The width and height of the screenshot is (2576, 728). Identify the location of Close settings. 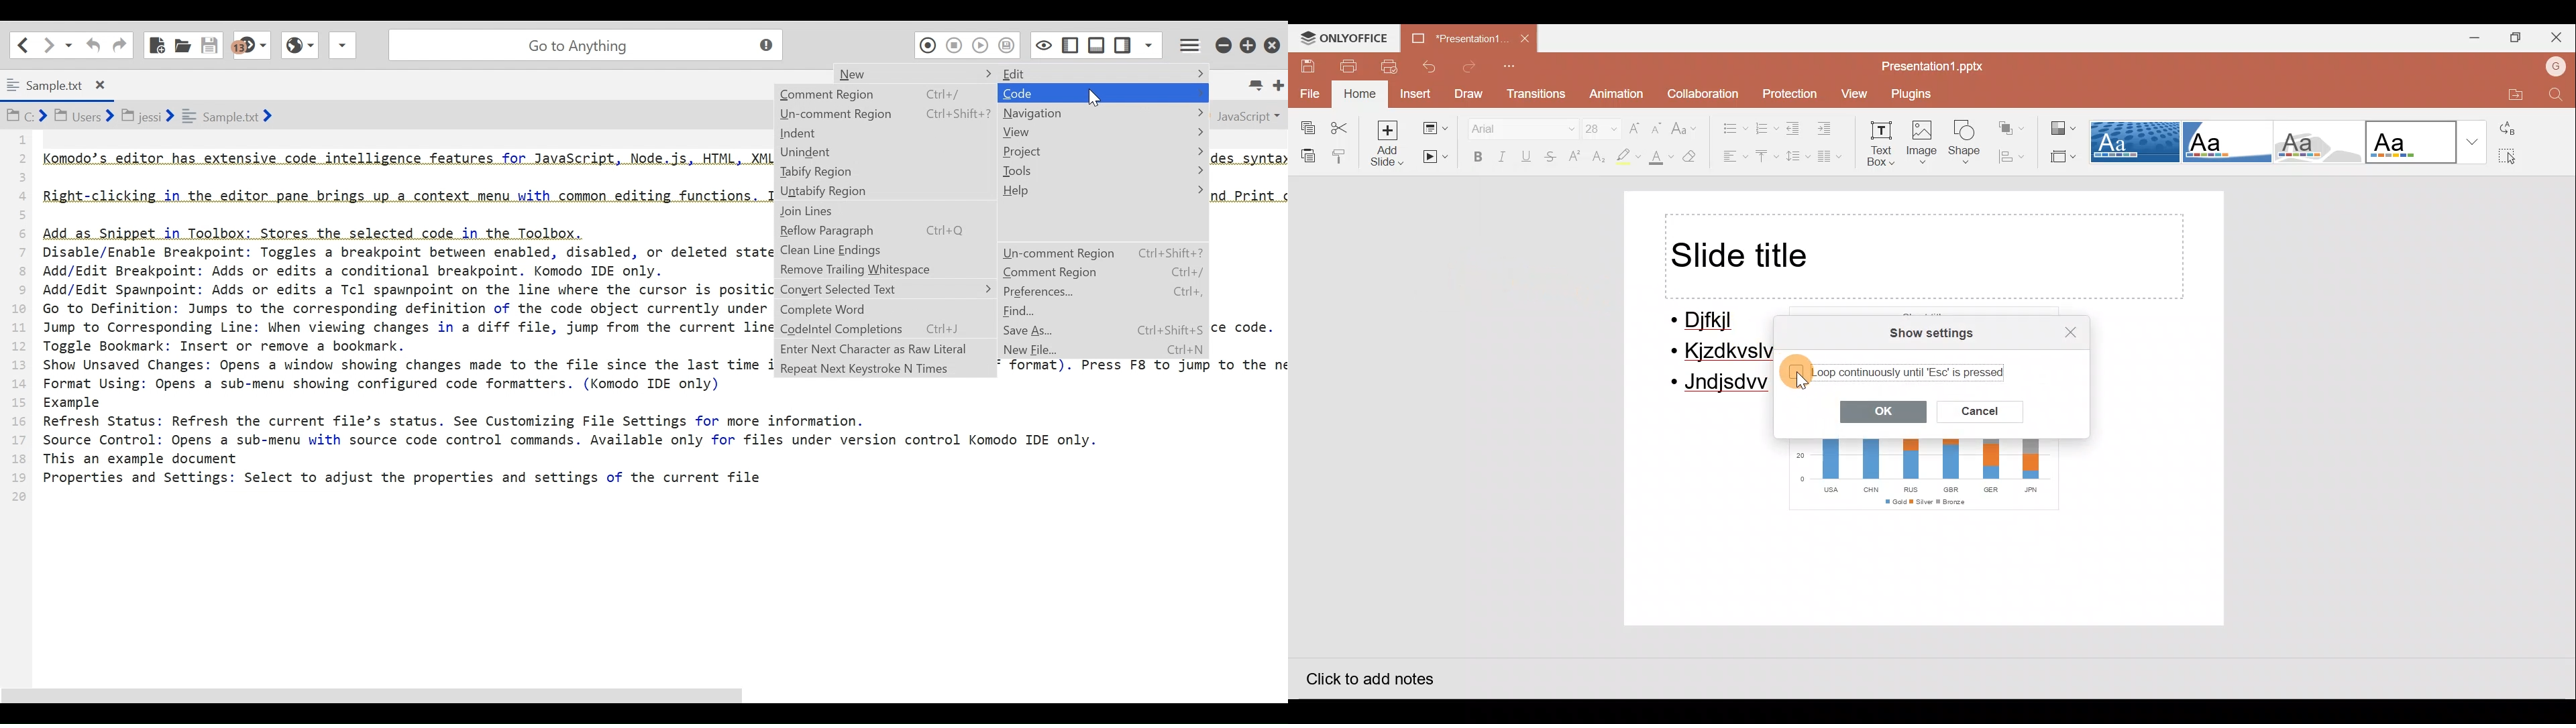
(2065, 331).